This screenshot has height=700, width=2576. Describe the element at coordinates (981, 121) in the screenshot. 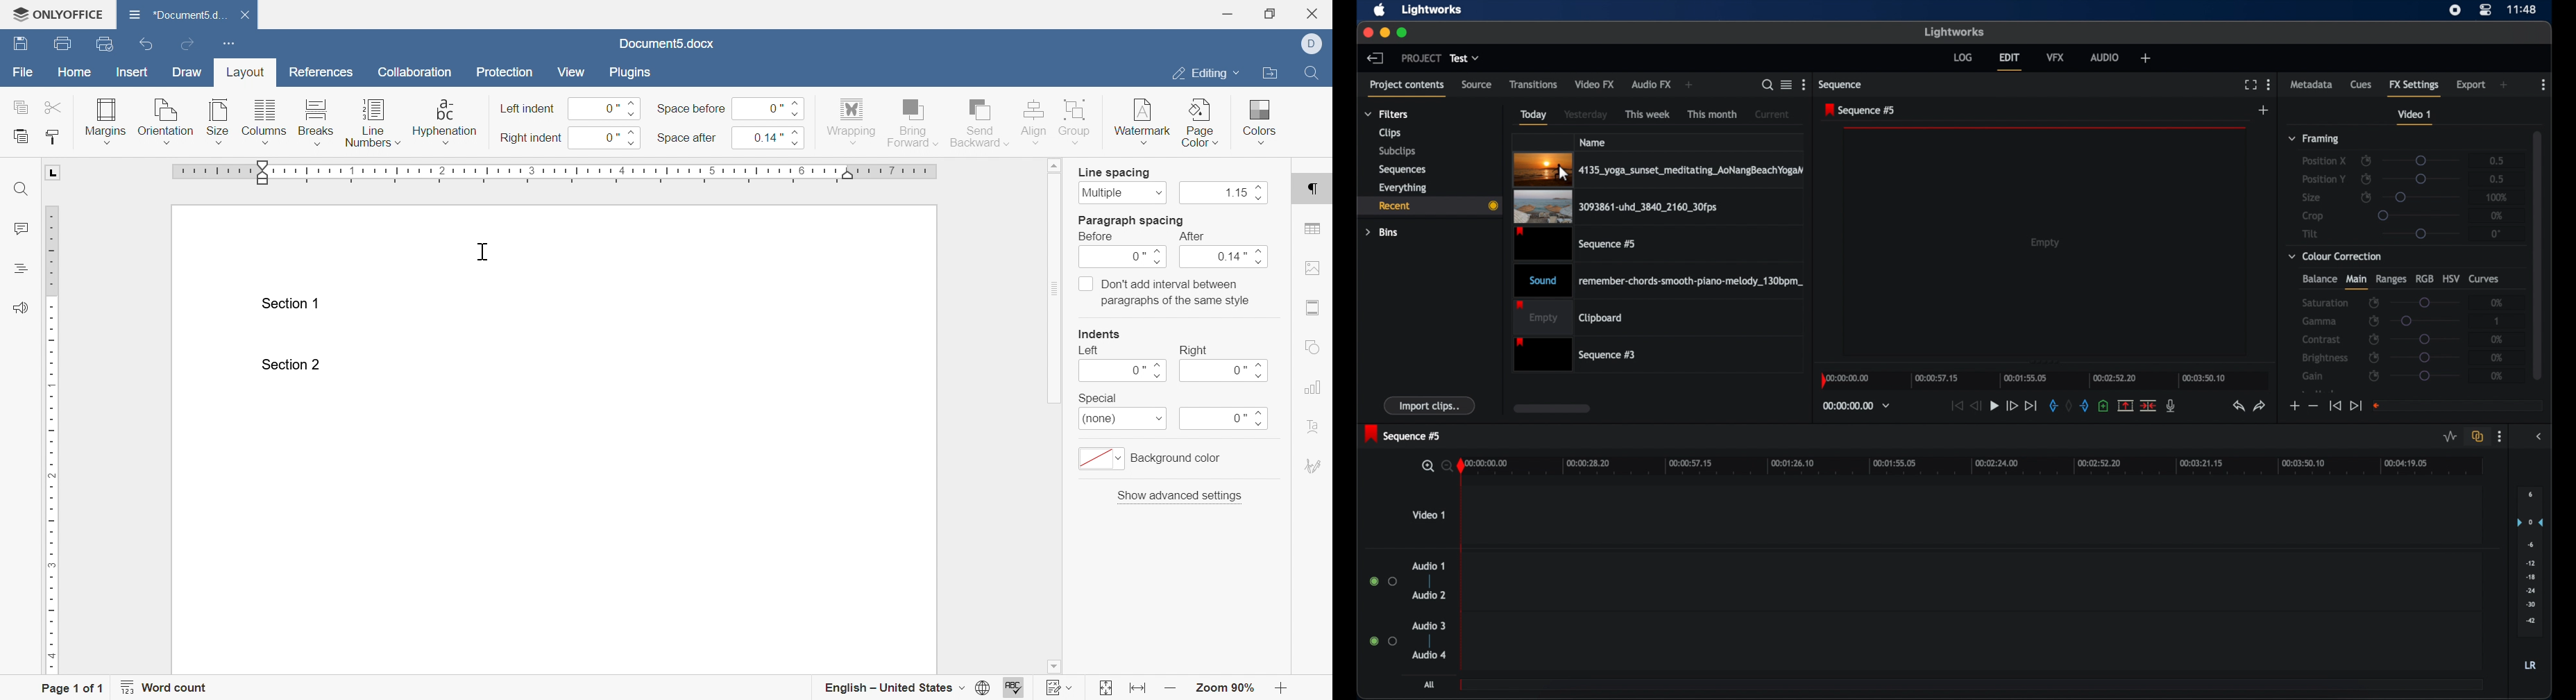

I see `send backward` at that location.